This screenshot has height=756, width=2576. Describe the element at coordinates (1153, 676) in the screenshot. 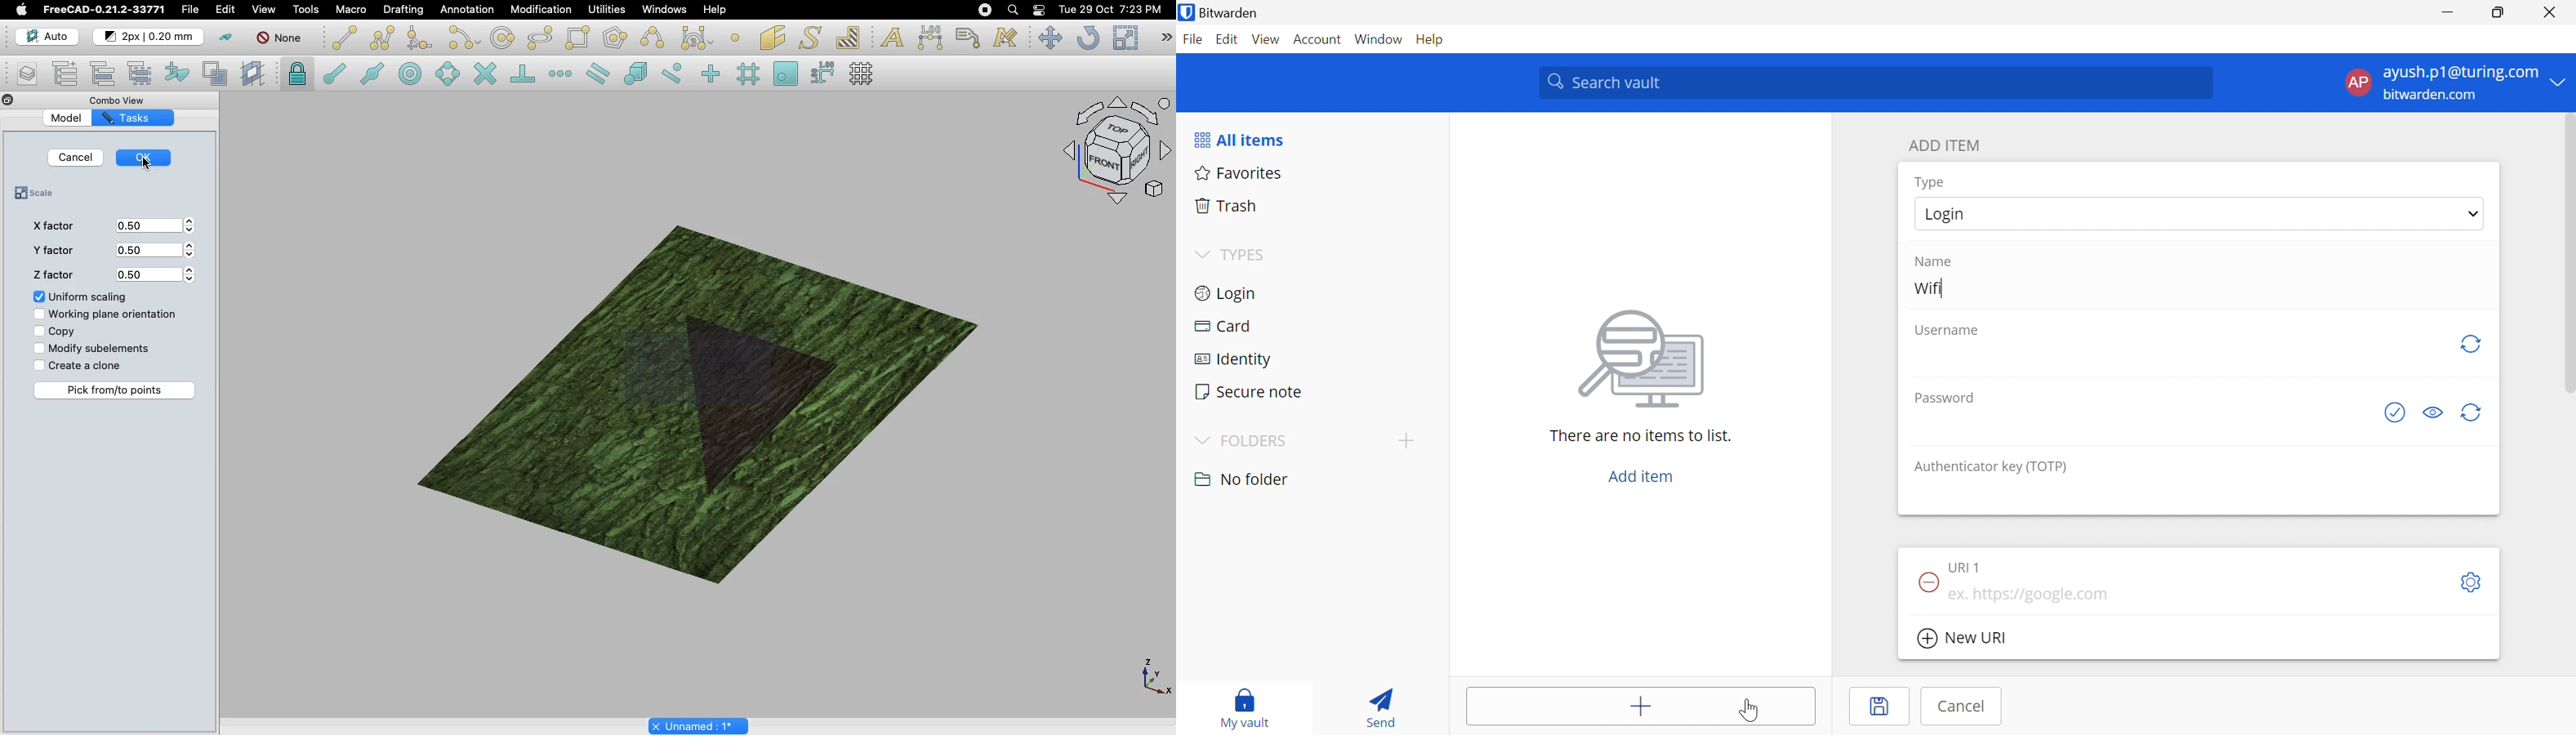

I see `Axis` at that location.